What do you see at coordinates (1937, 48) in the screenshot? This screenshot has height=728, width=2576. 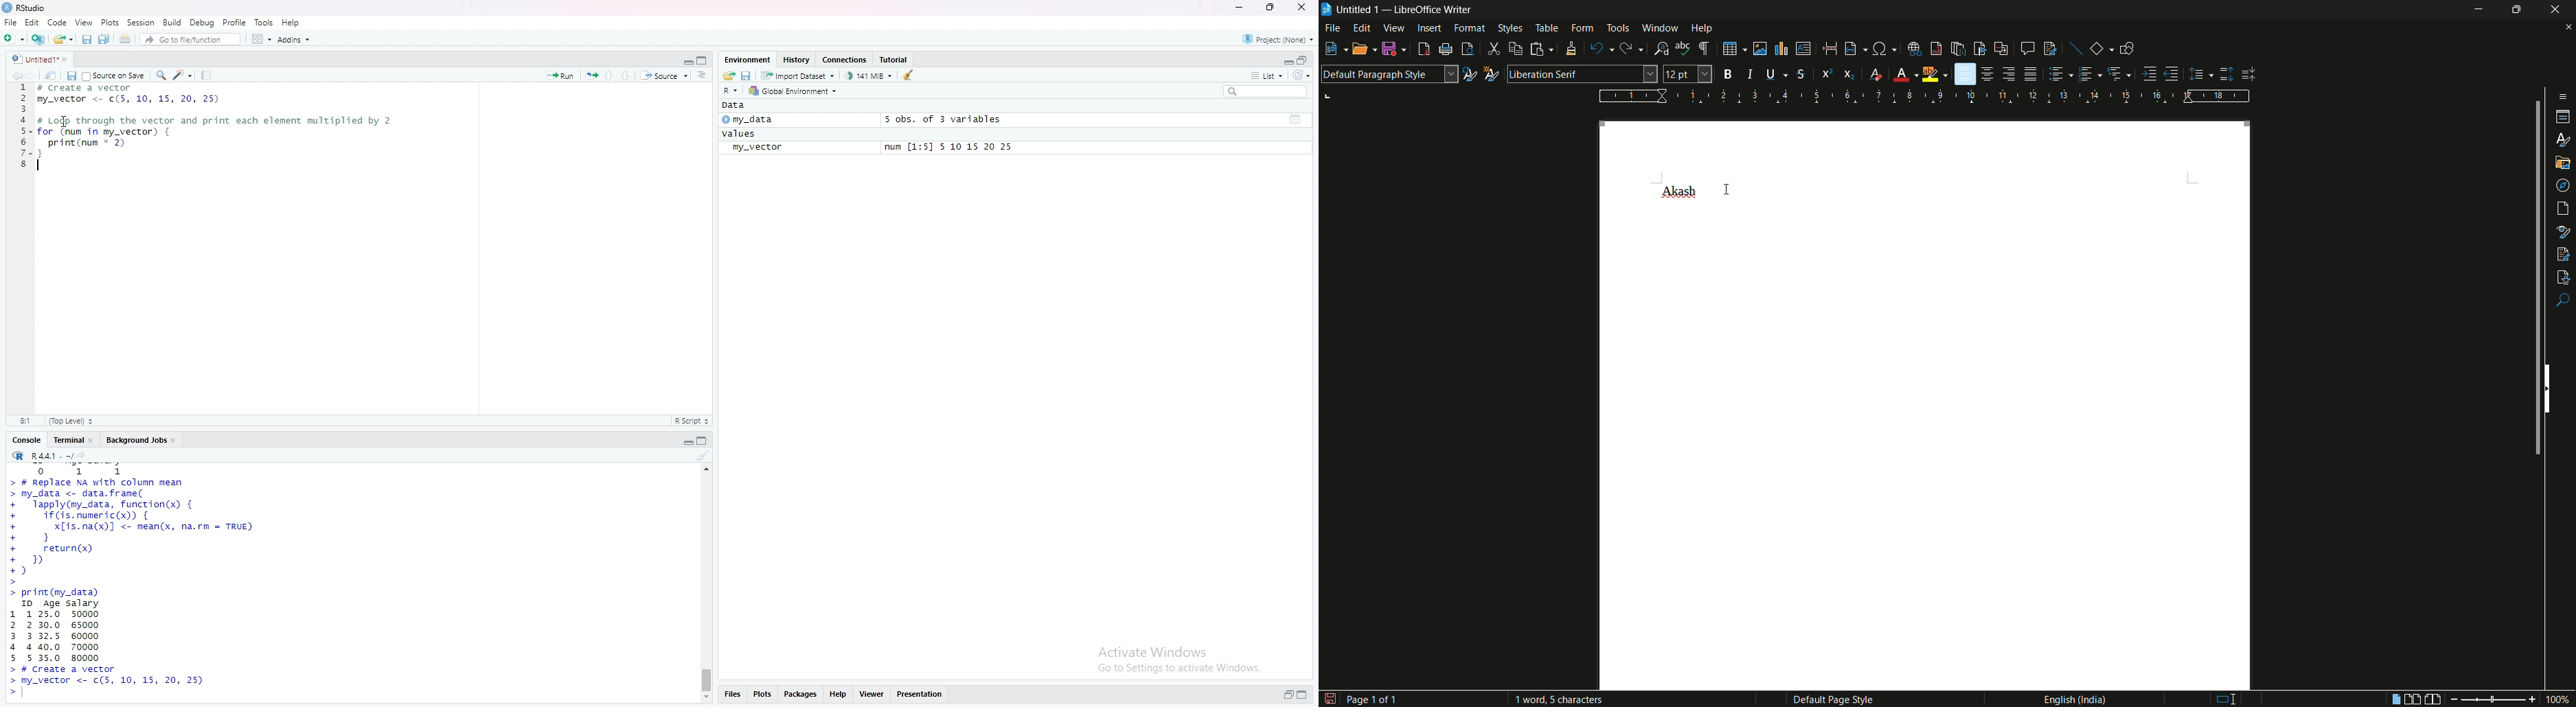 I see `insert footnote` at bounding box center [1937, 48].